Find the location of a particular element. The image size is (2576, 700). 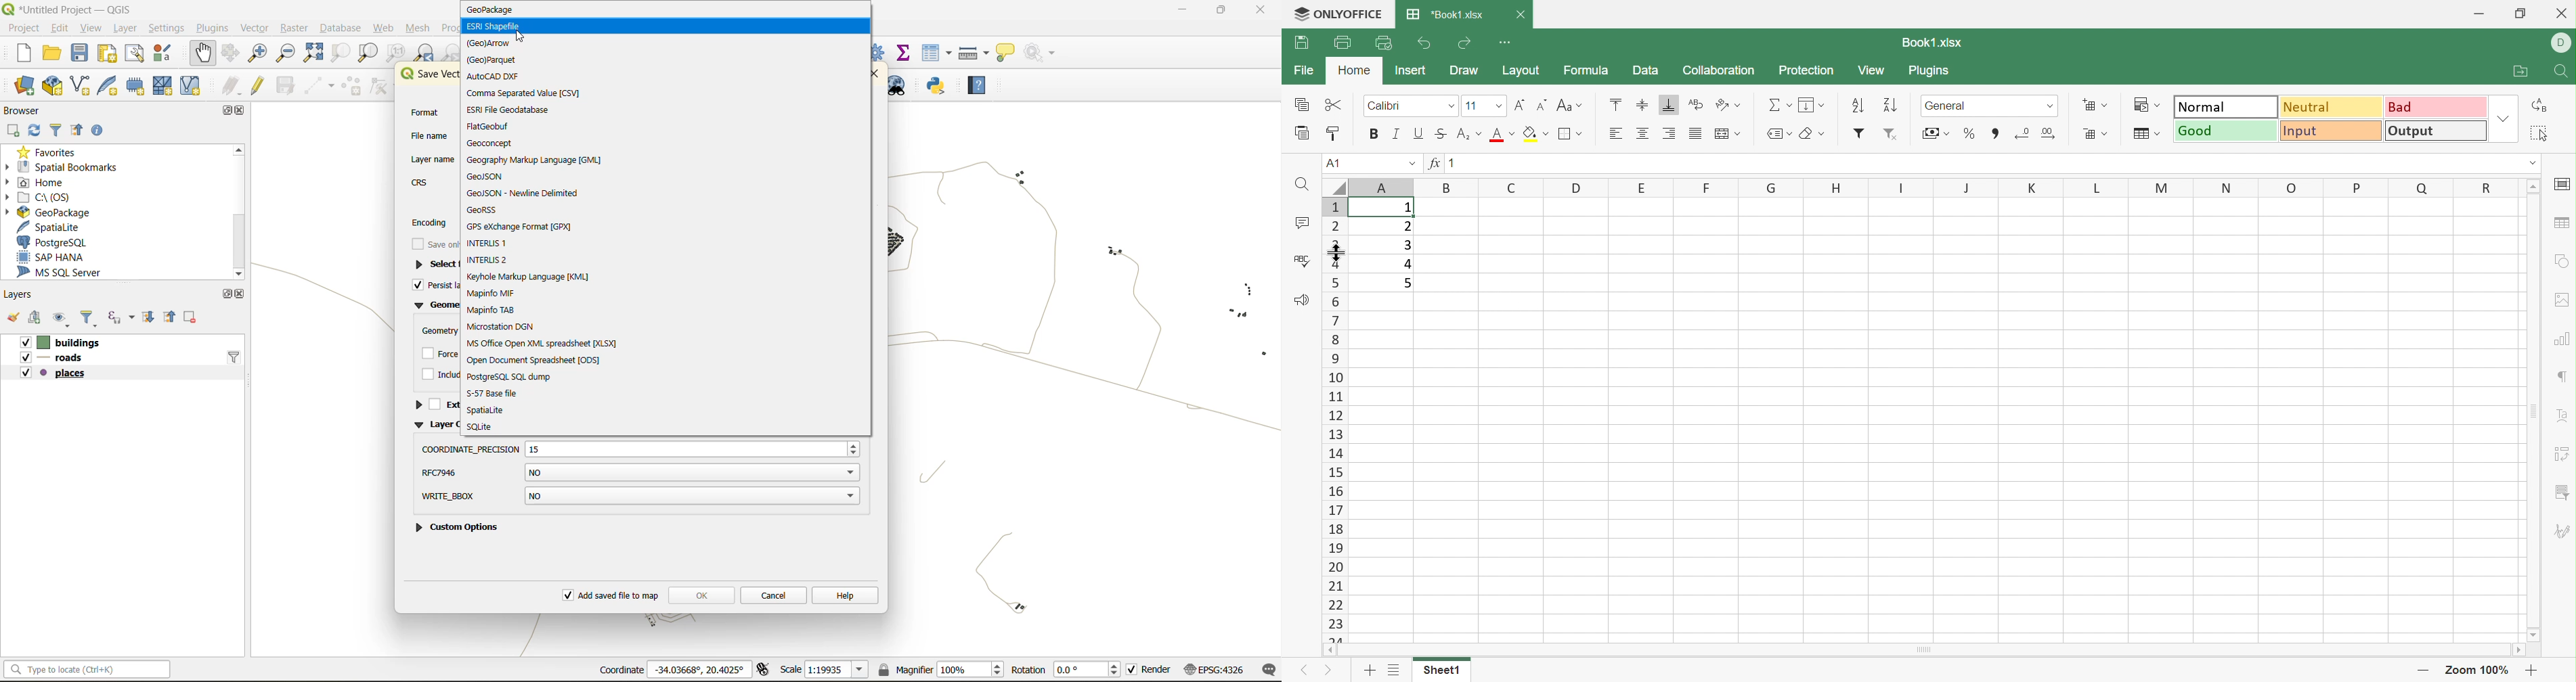

Conditional formatting is located at coordinates (2140, 104).